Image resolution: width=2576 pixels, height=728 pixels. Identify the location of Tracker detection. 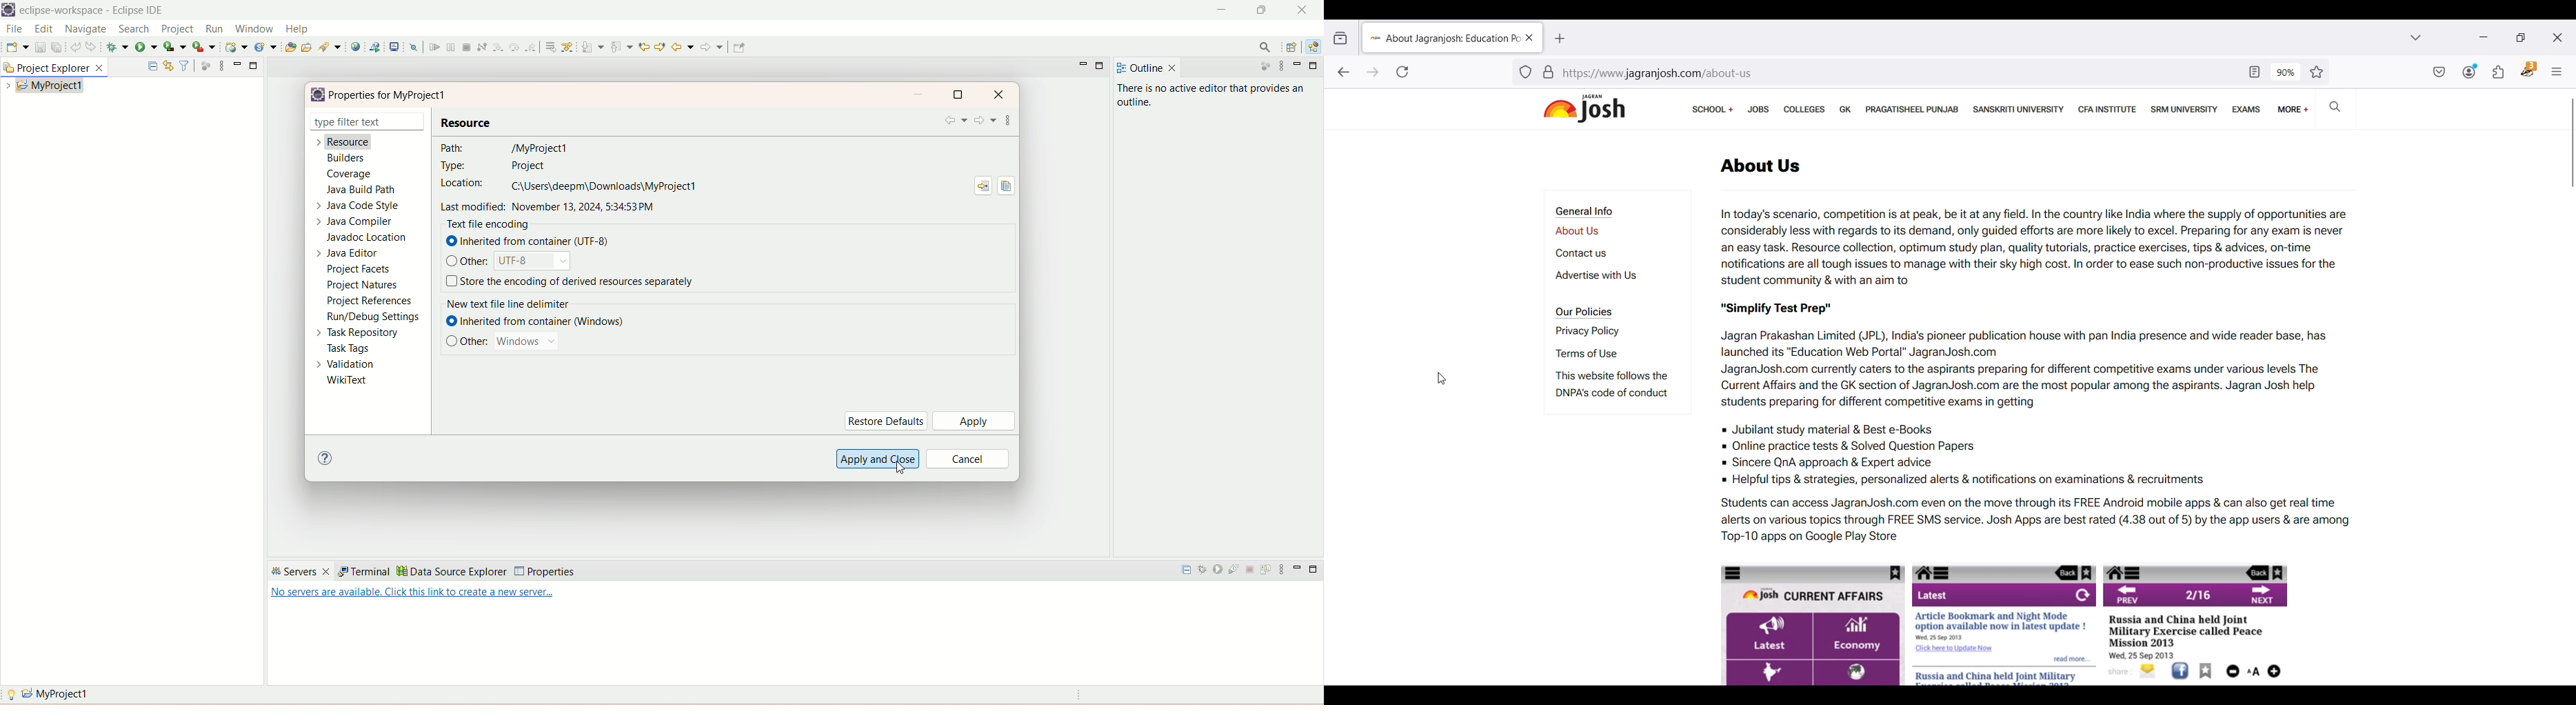
(1525, 72).